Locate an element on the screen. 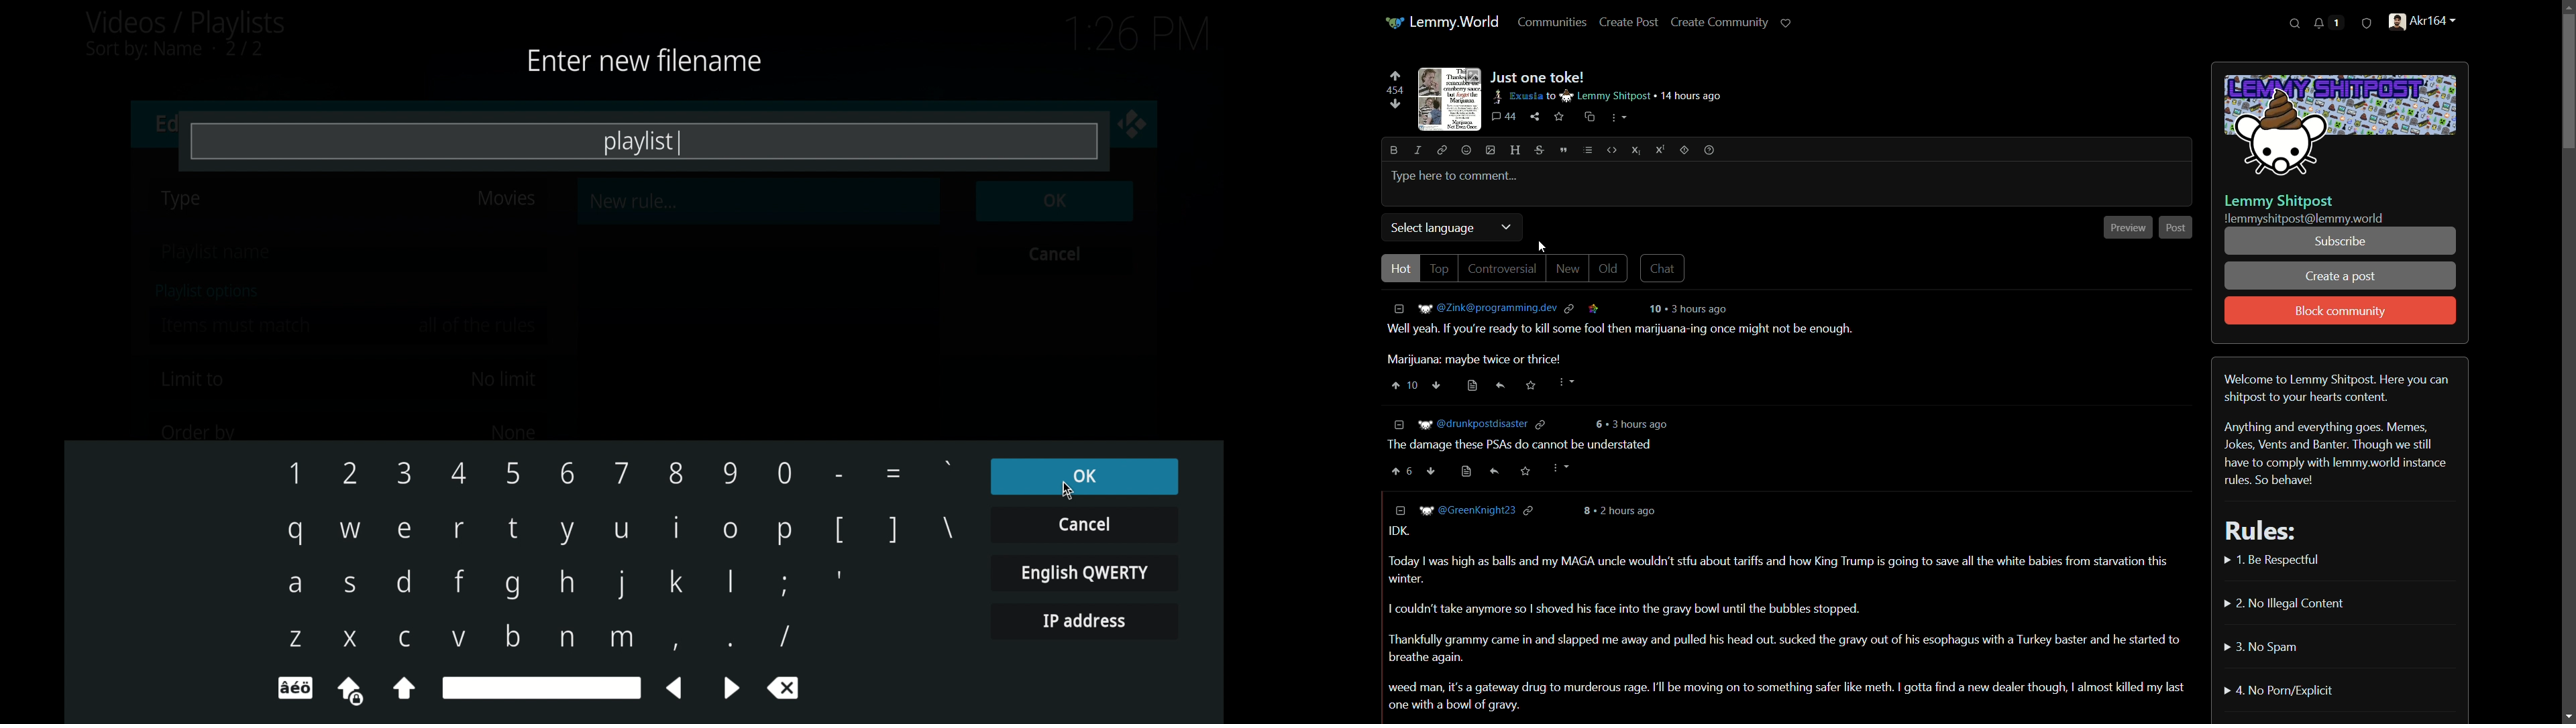 This screenshot has height=728, width=2576. upvote is located at coordinates (1395, 471).